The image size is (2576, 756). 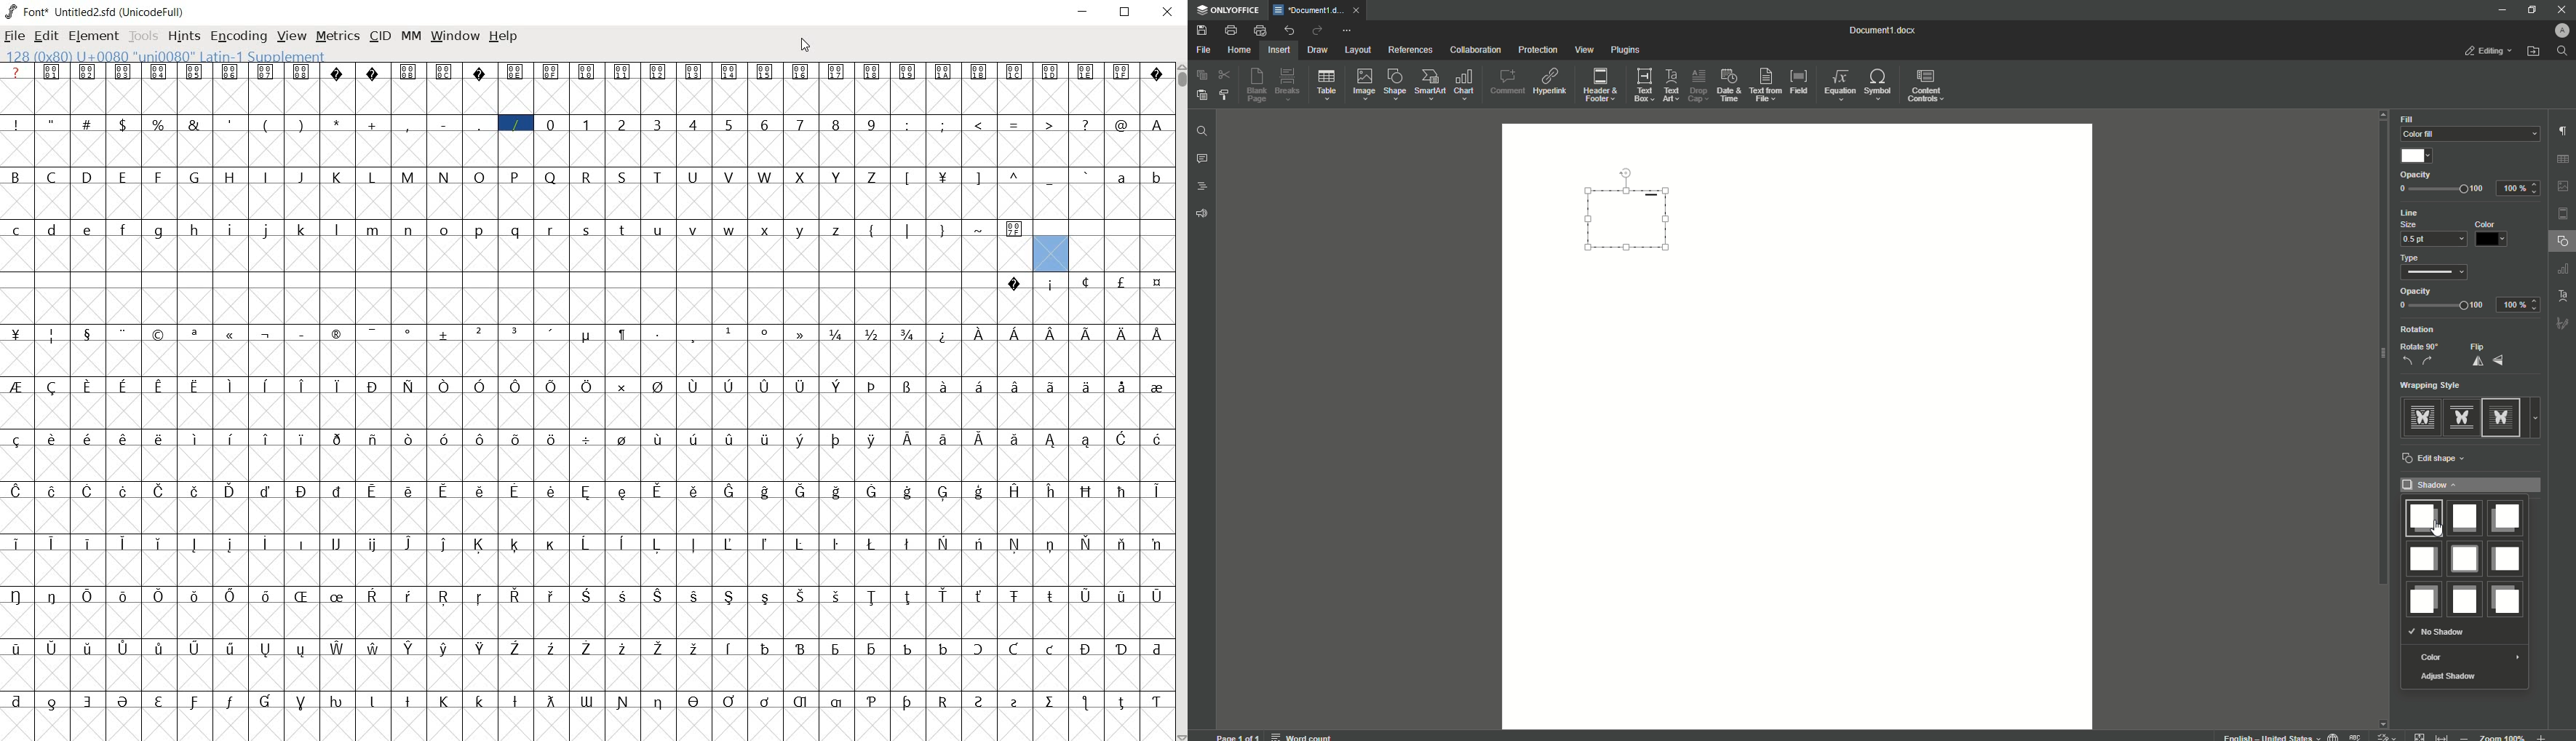 I want to click on glyph, so click(x=230, y=73).